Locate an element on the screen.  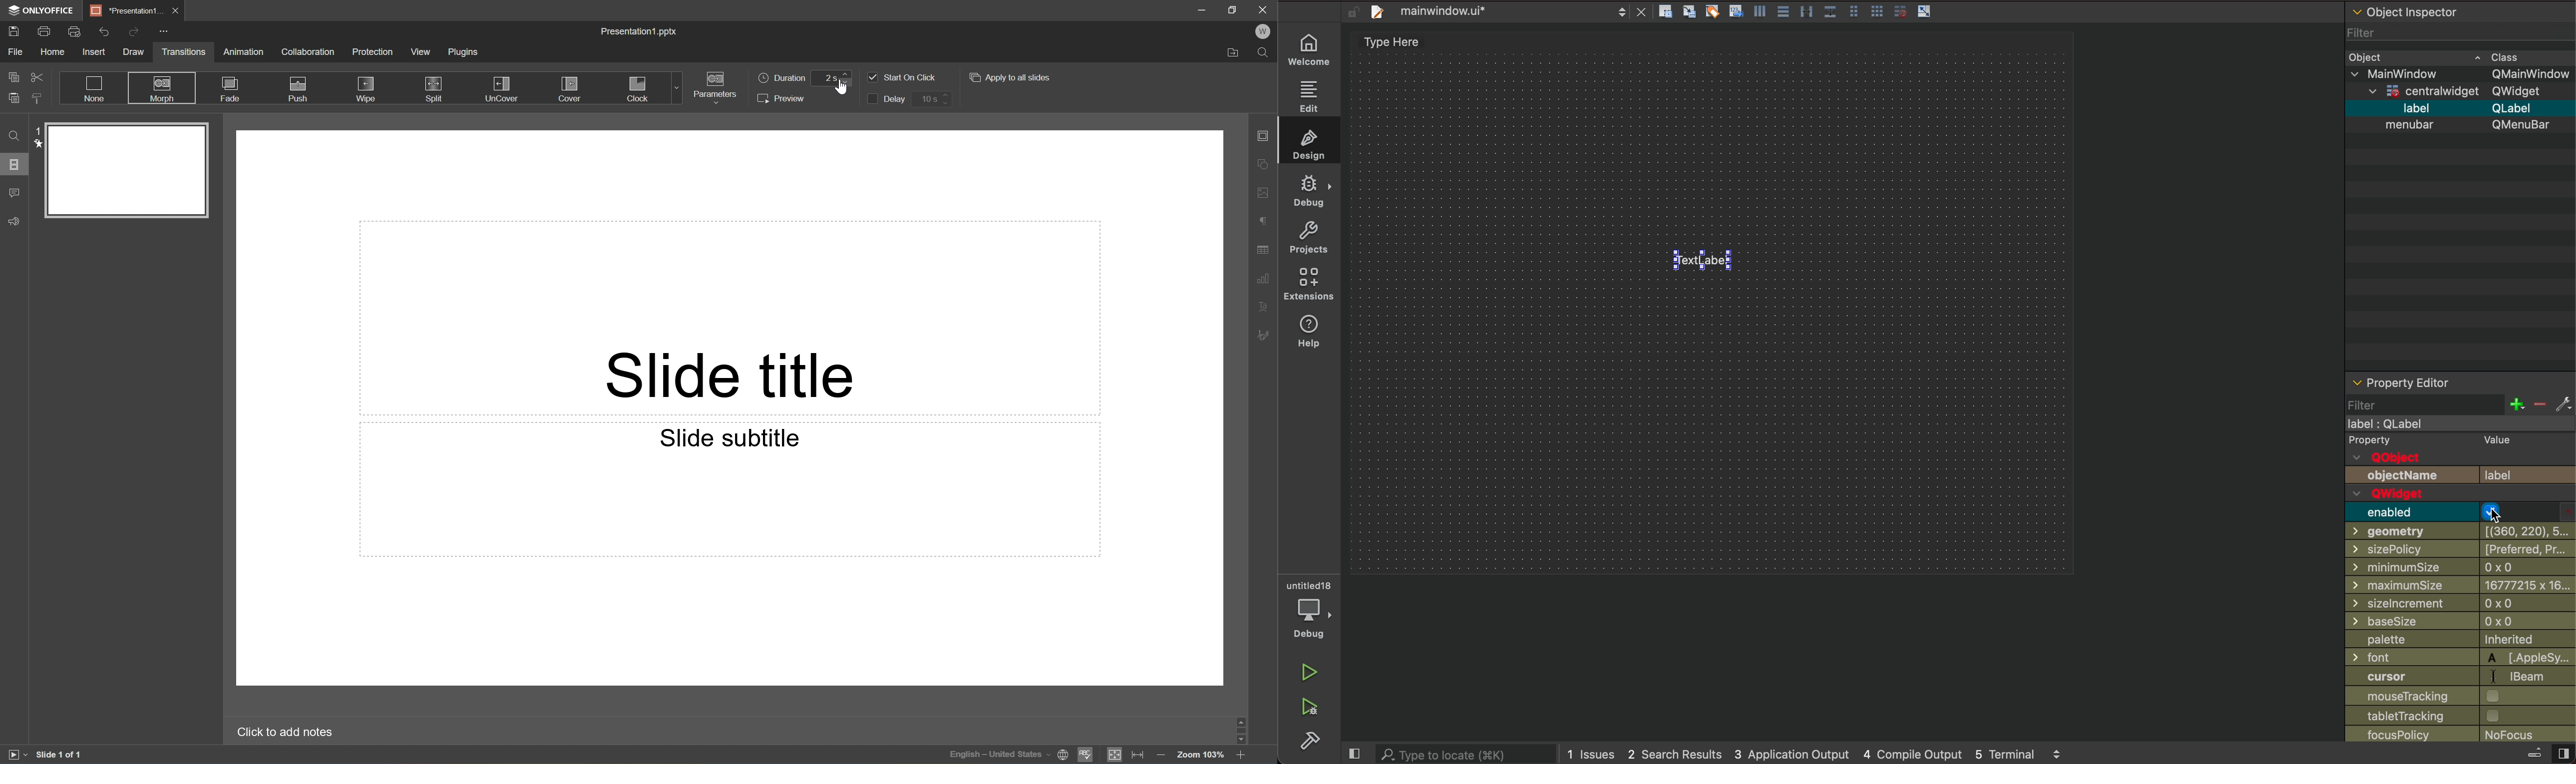
Scroll Down is located at coordinates (1240, 743).